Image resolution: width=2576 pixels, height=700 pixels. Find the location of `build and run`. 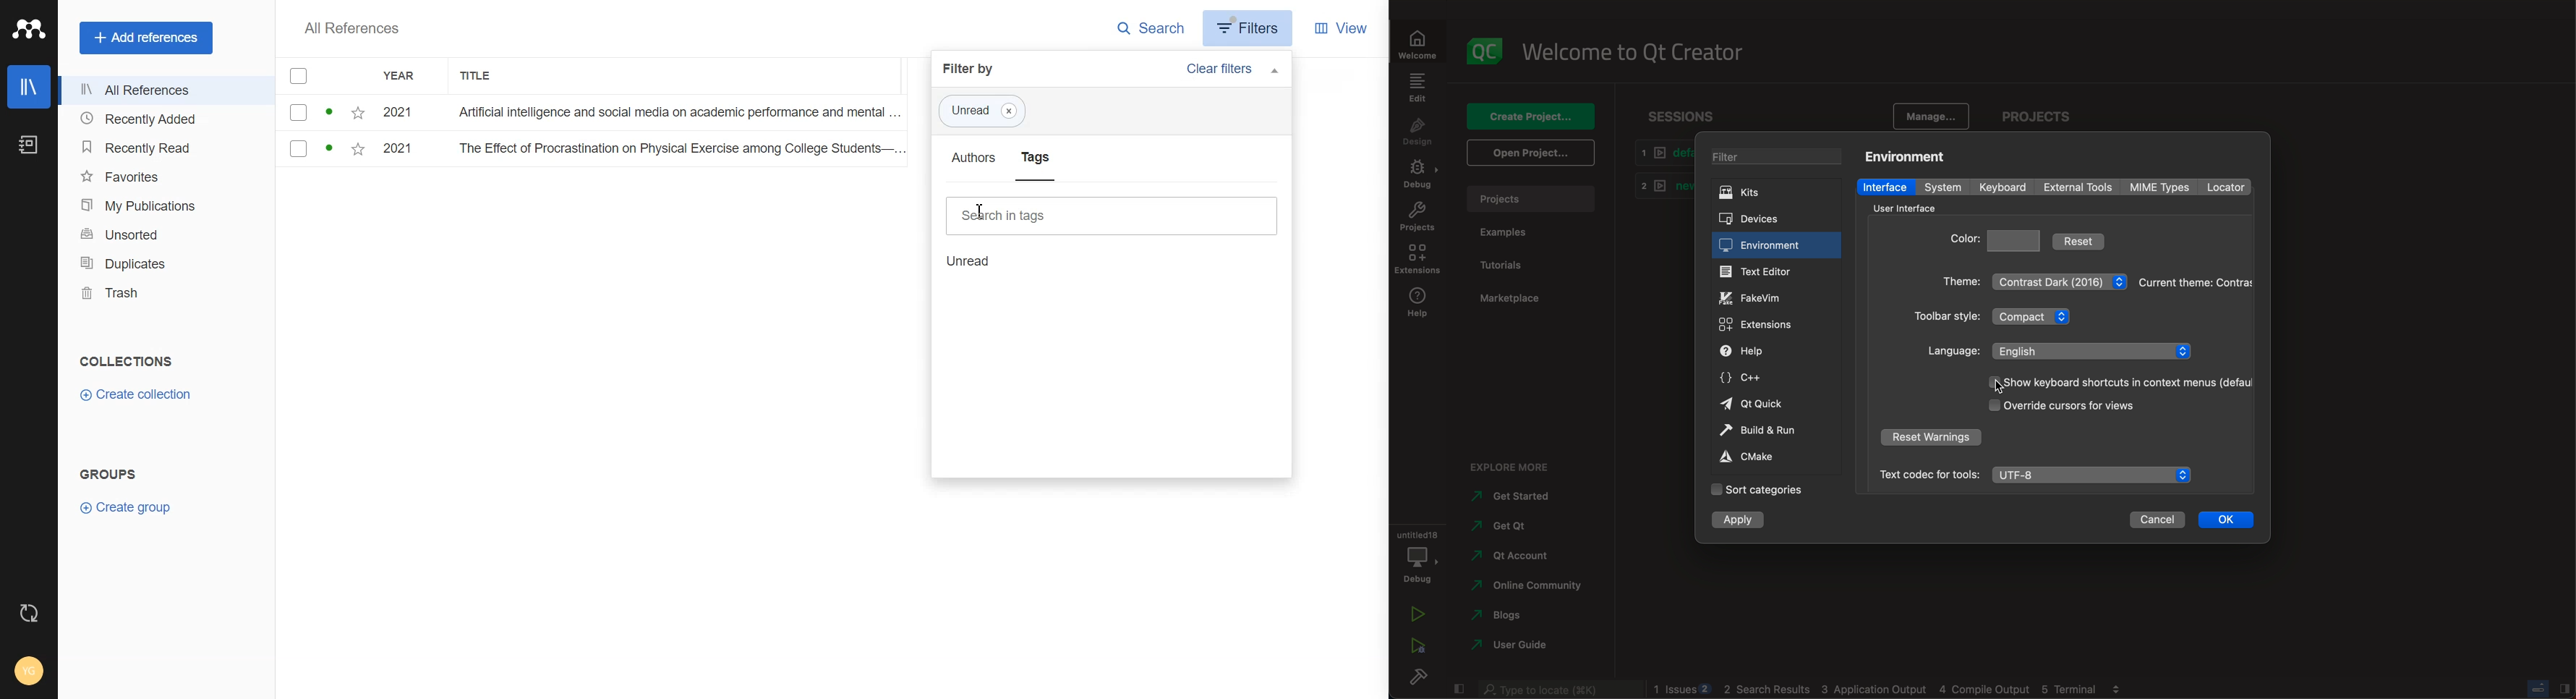

build and run is located at coordinates (1772, 432).